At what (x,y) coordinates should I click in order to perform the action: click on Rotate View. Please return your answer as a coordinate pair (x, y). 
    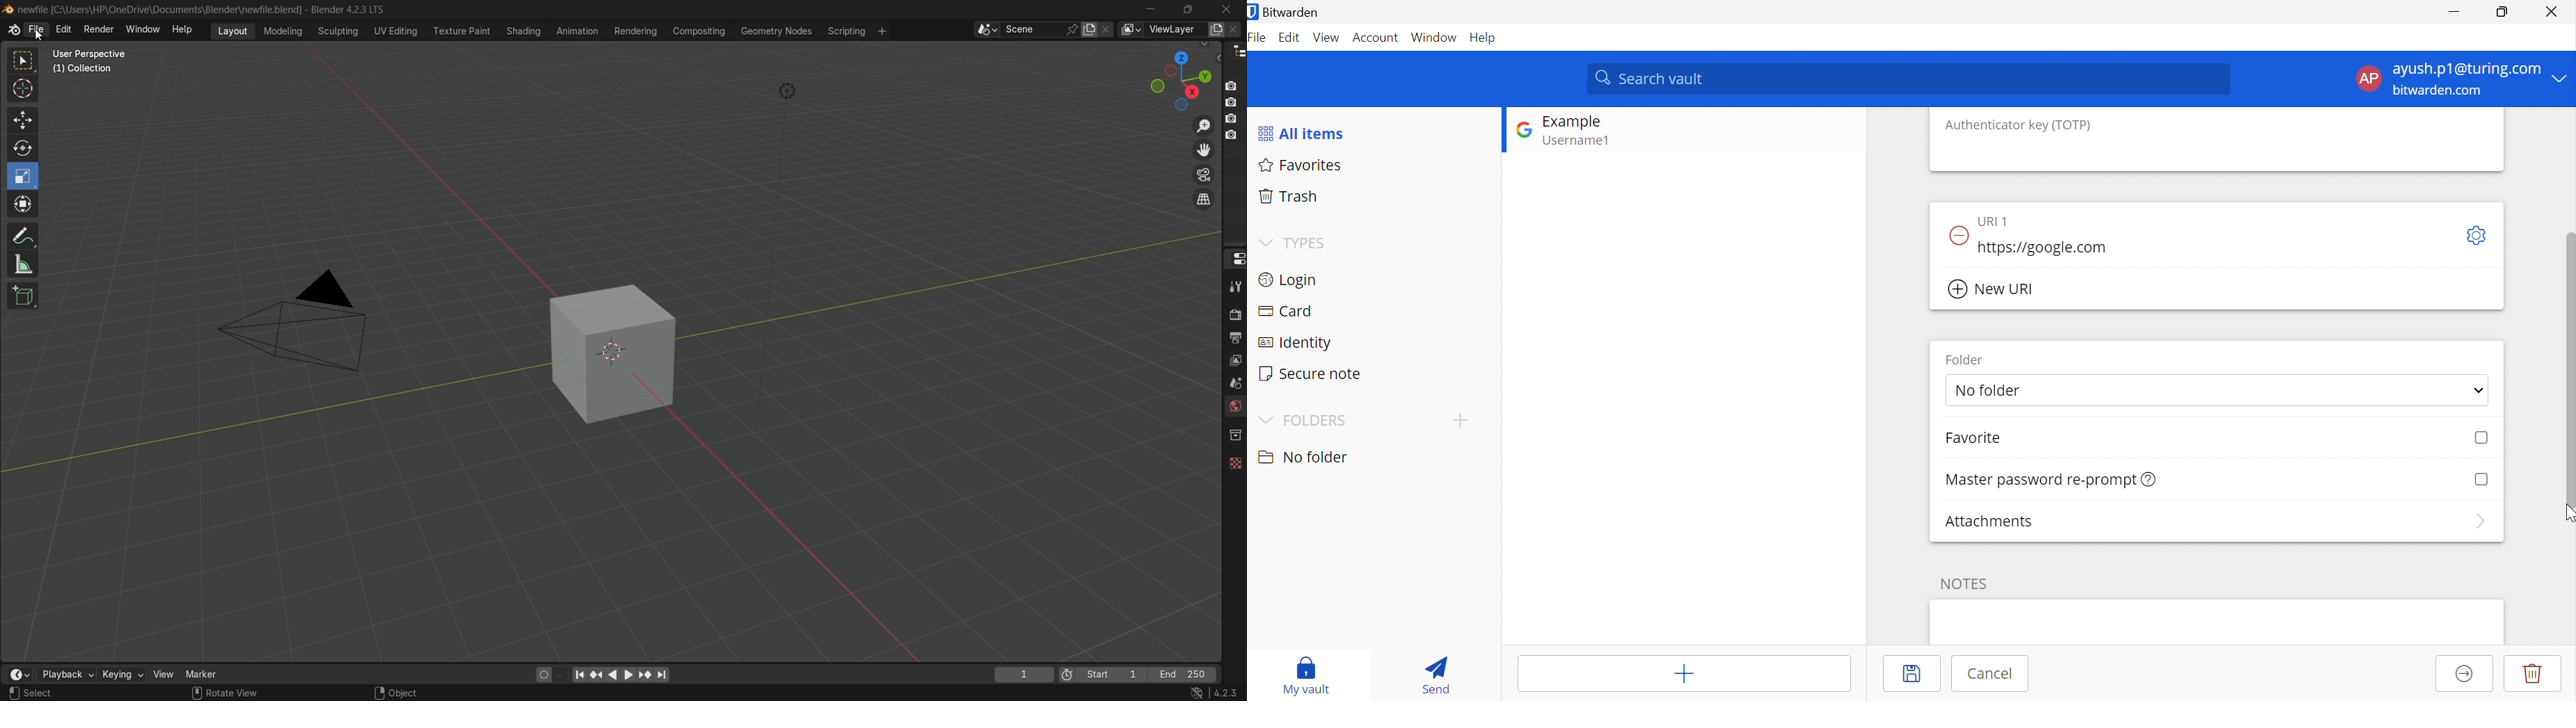
    Looking at the image, I should click on (225, 693).